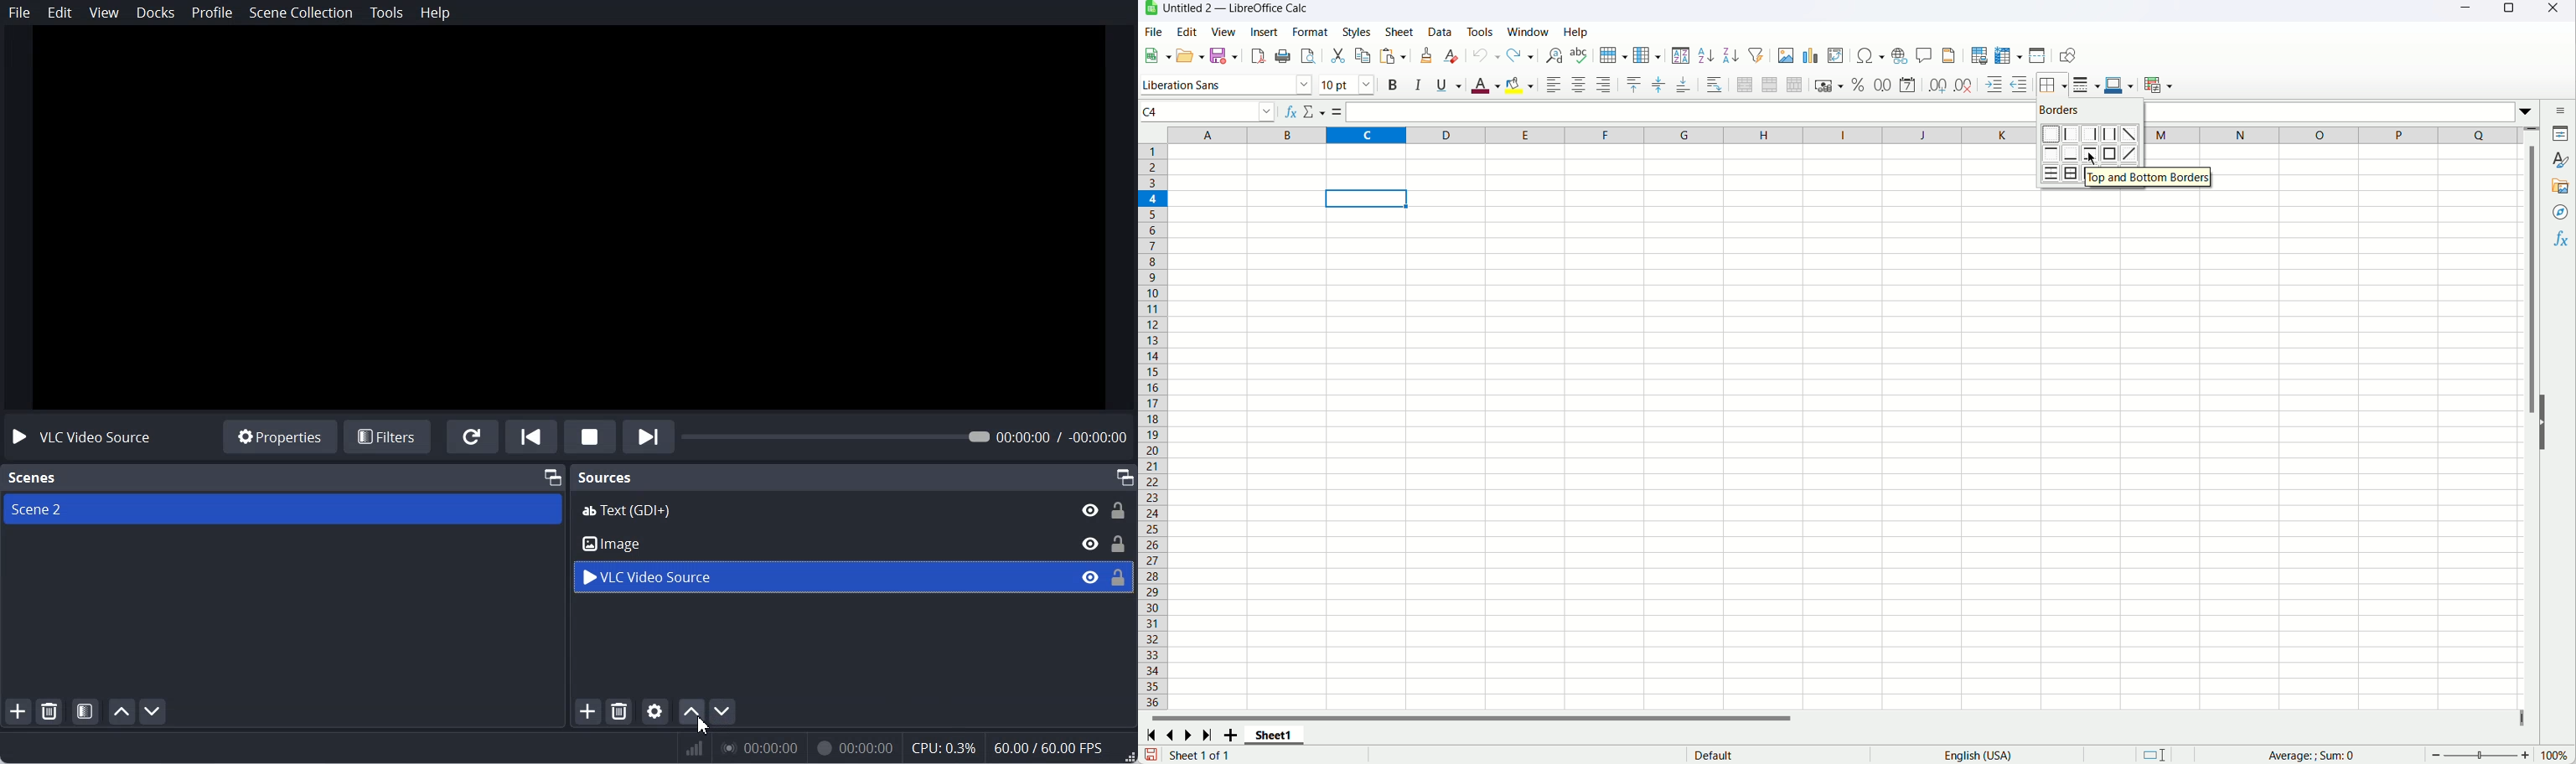  Describe the element at coordinates (606, 478) in the screenshot. I see `Text` at that location.